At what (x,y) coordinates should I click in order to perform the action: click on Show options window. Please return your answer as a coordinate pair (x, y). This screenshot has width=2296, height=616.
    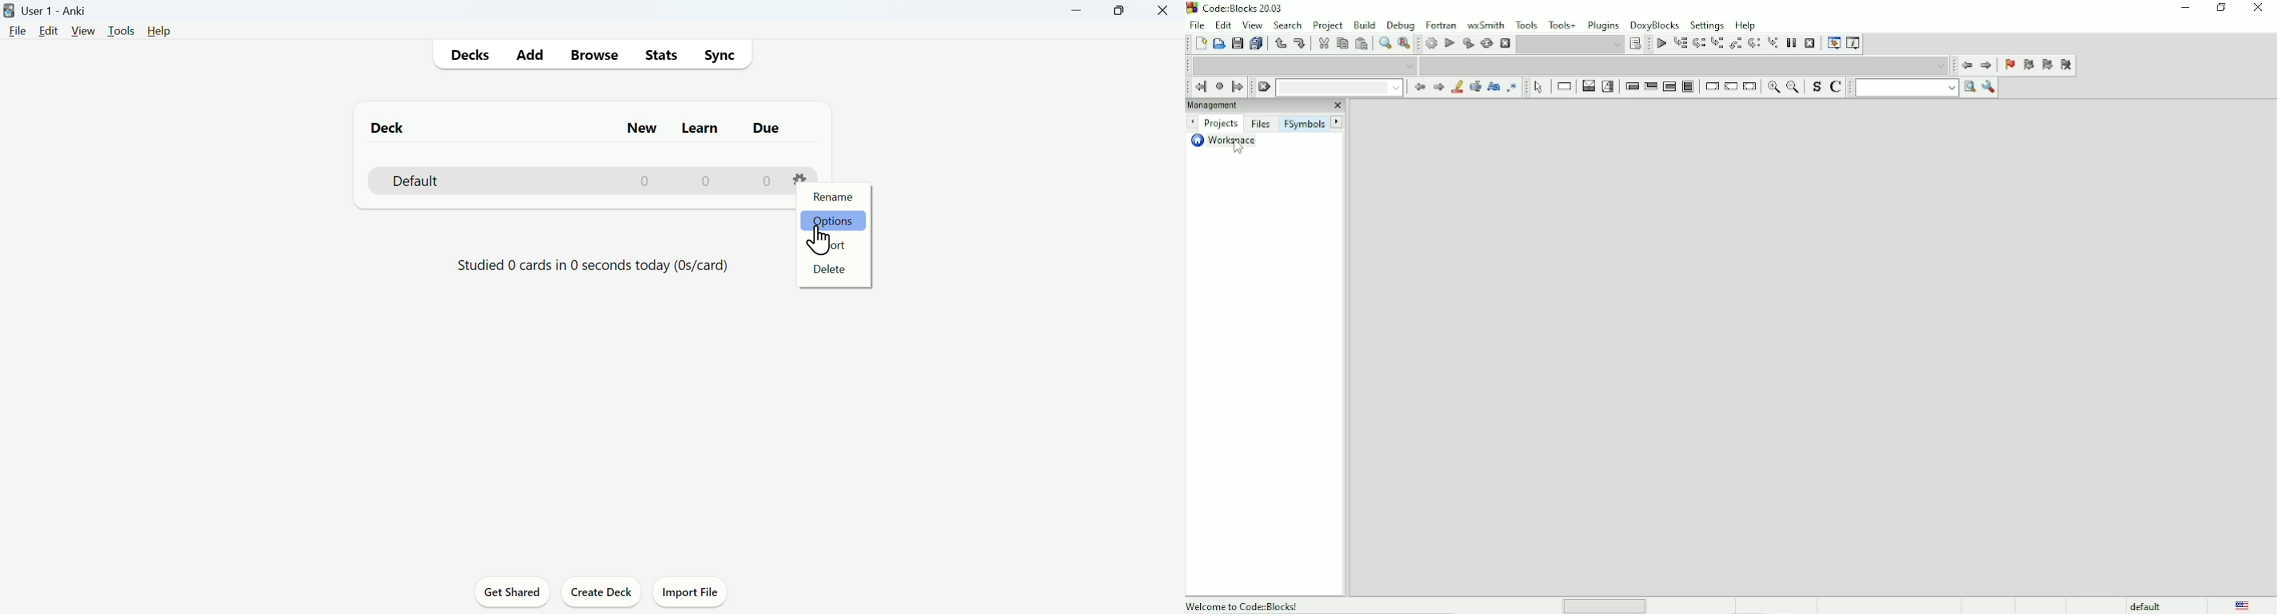
    Looking at the image, I should click on (1988, 87).